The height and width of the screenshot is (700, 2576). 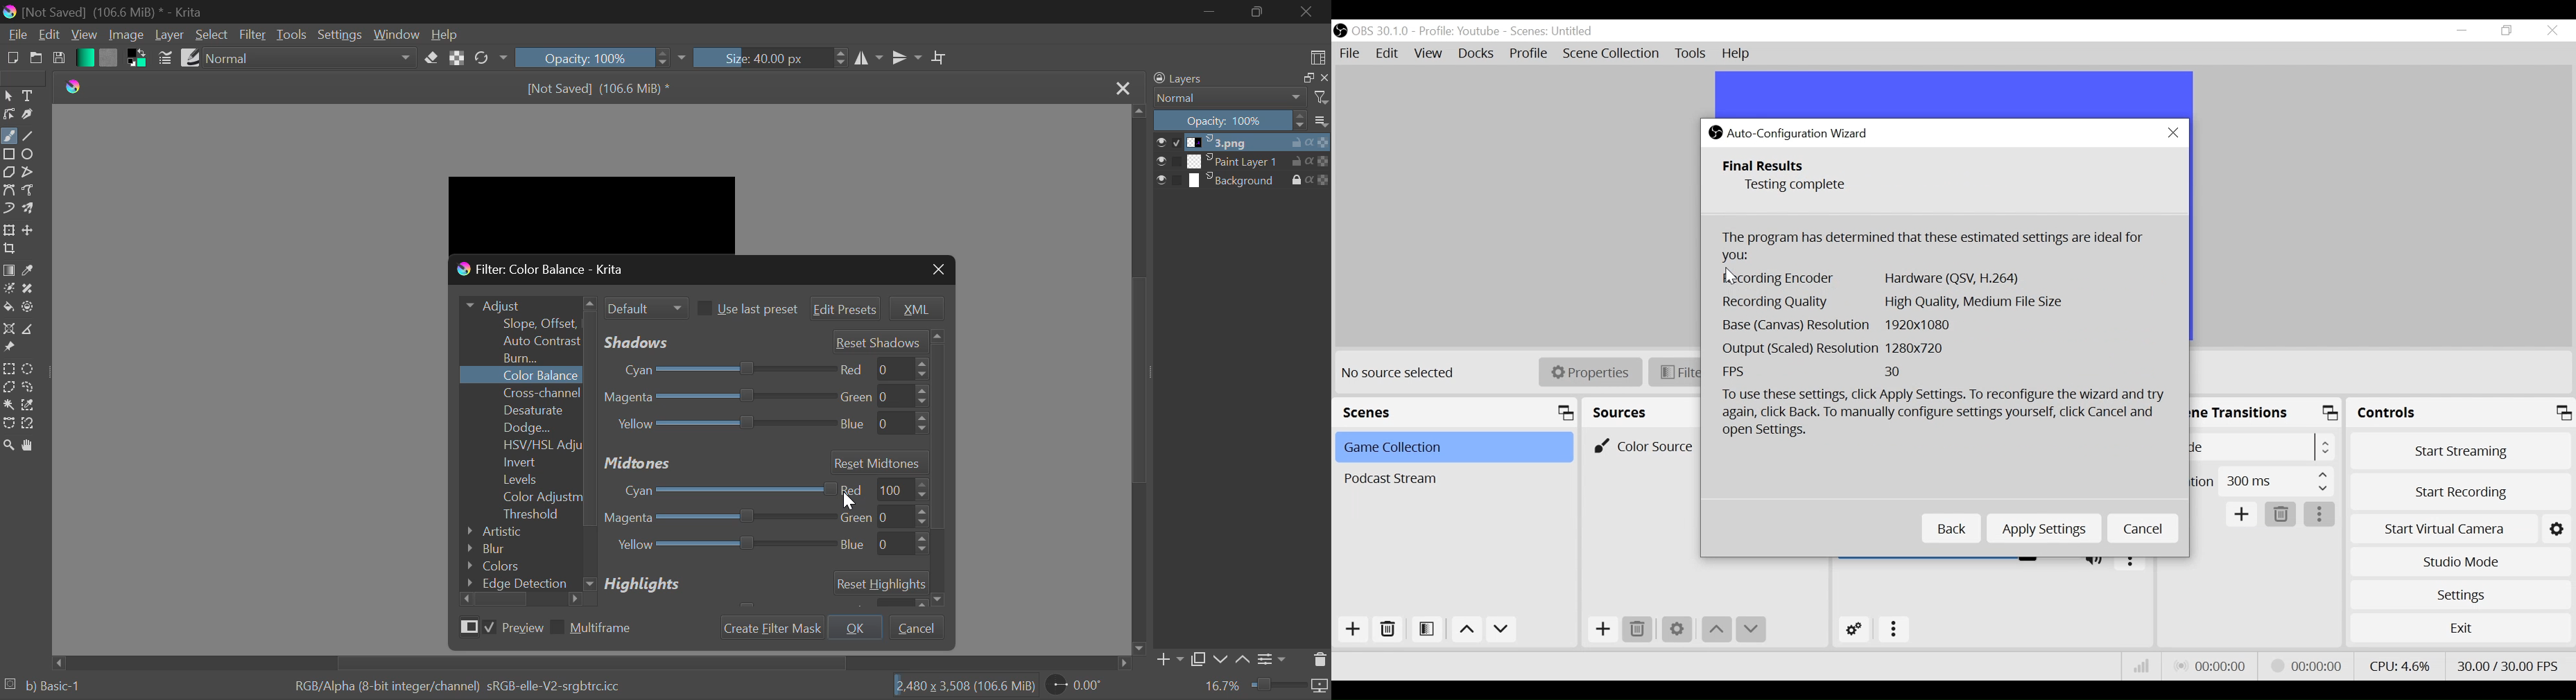 What do you see at coordinates (30, 367) in the screenshot?
I see `Circular Selection` at bounding box center [30, 367].